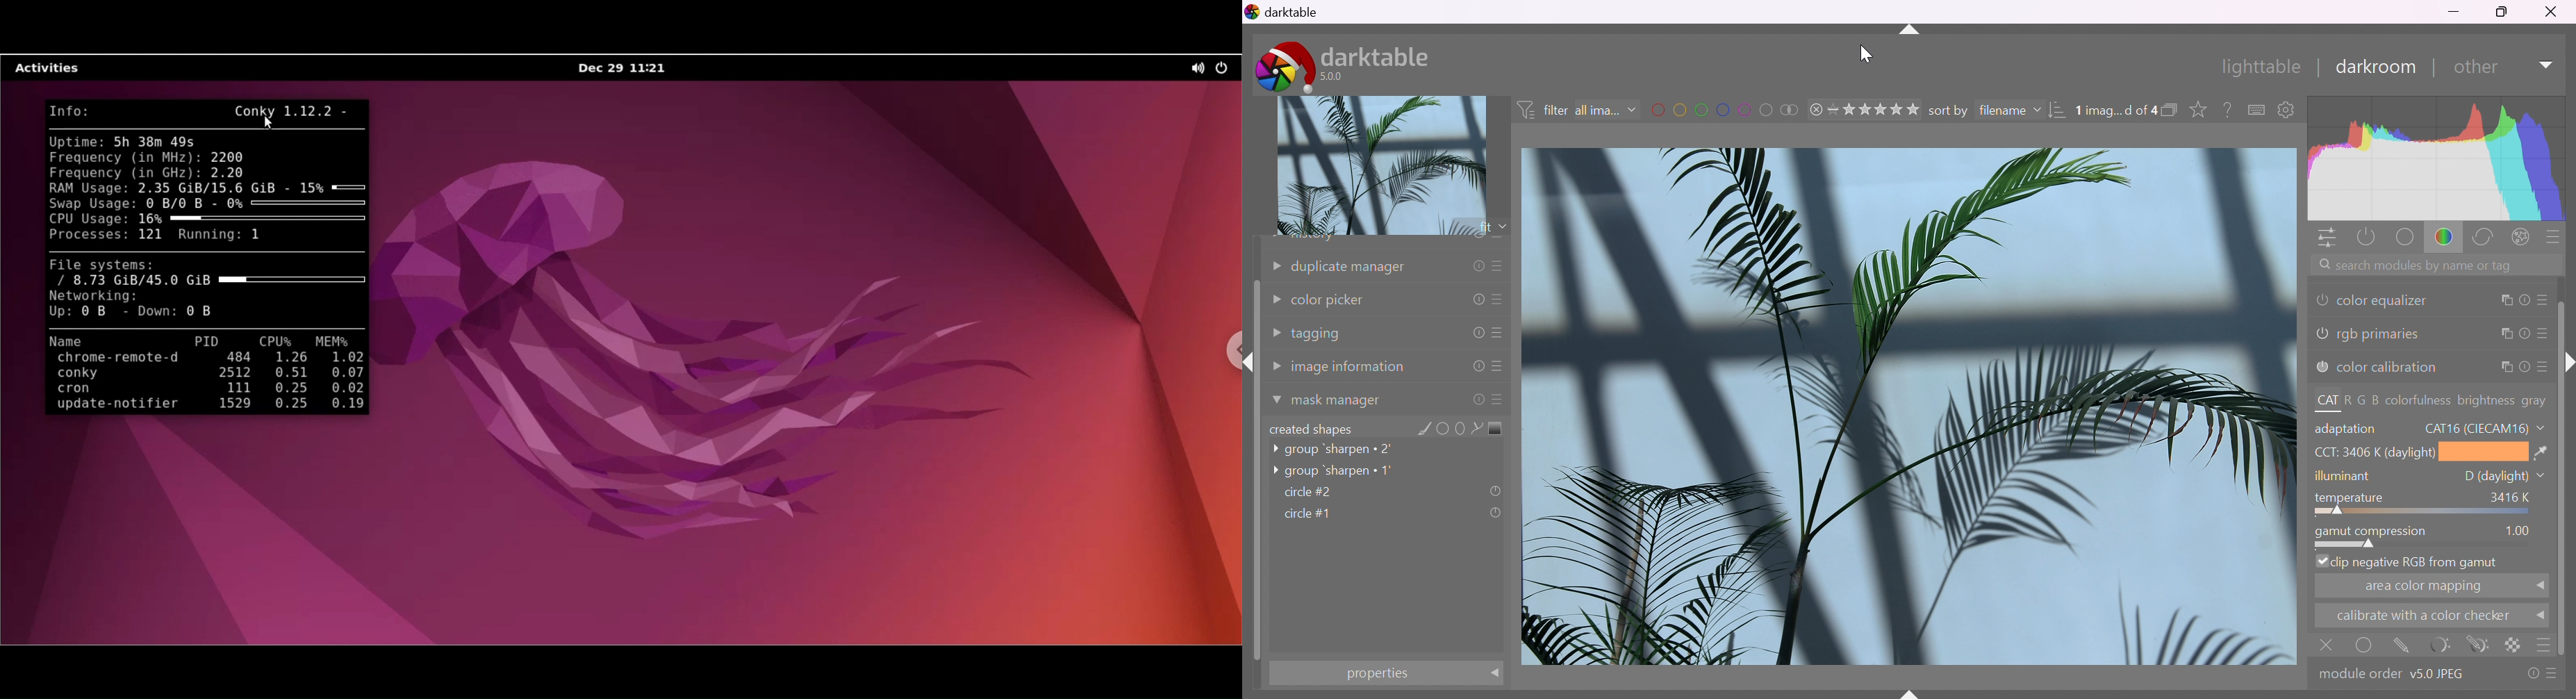 The image size is (2576, 700). I want to click on CCT, so click(2432, 454).